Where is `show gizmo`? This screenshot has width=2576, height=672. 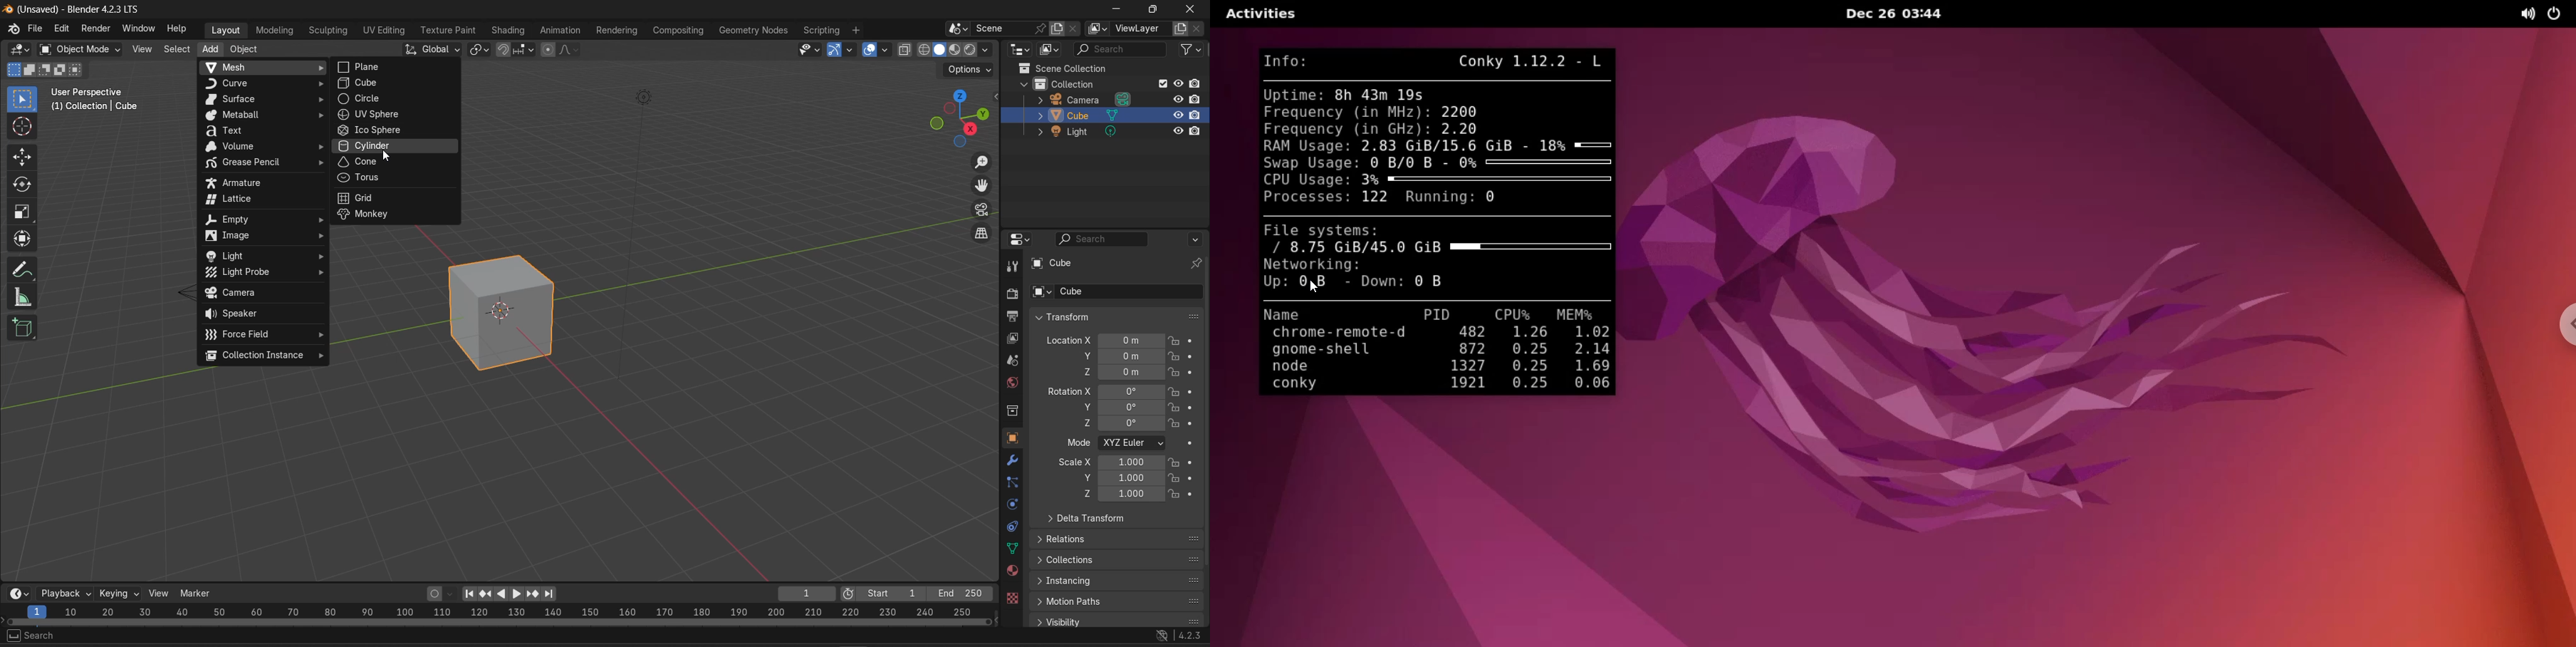
show gizmo is located at coordinates (833, 50).